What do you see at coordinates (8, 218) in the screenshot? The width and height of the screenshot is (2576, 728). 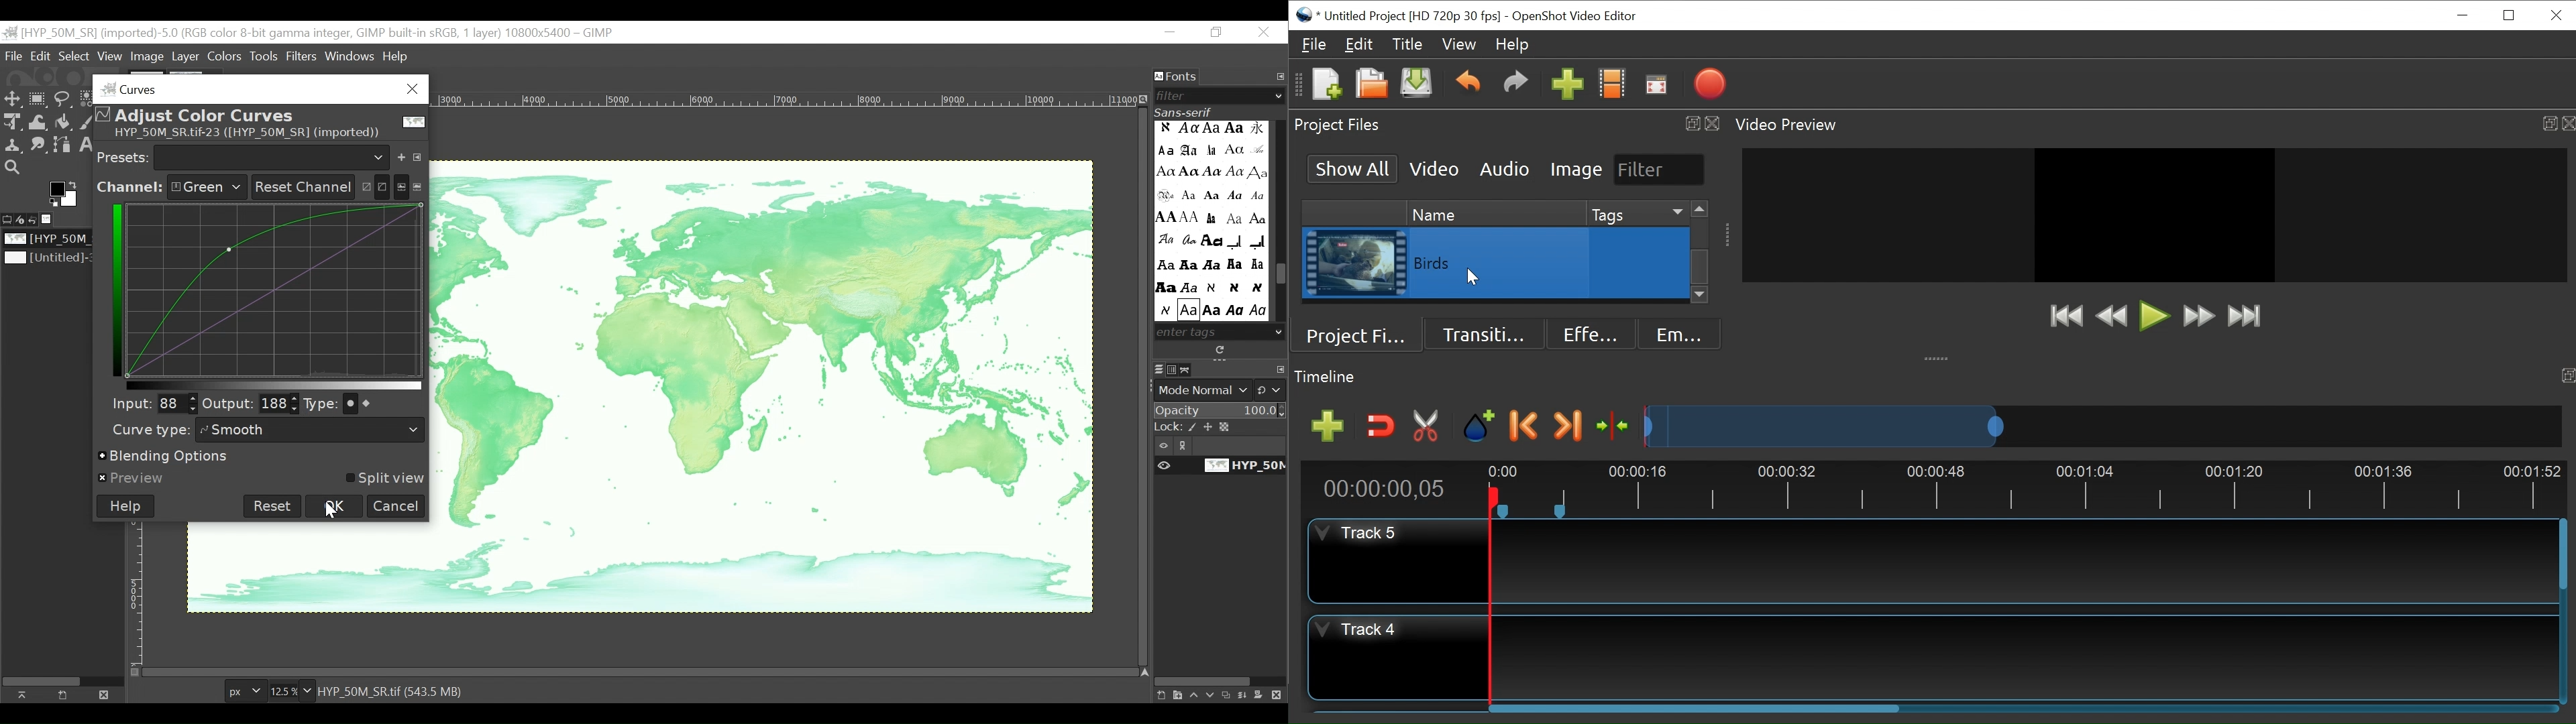 I see `Tool options` at bounding box center [8, 218].